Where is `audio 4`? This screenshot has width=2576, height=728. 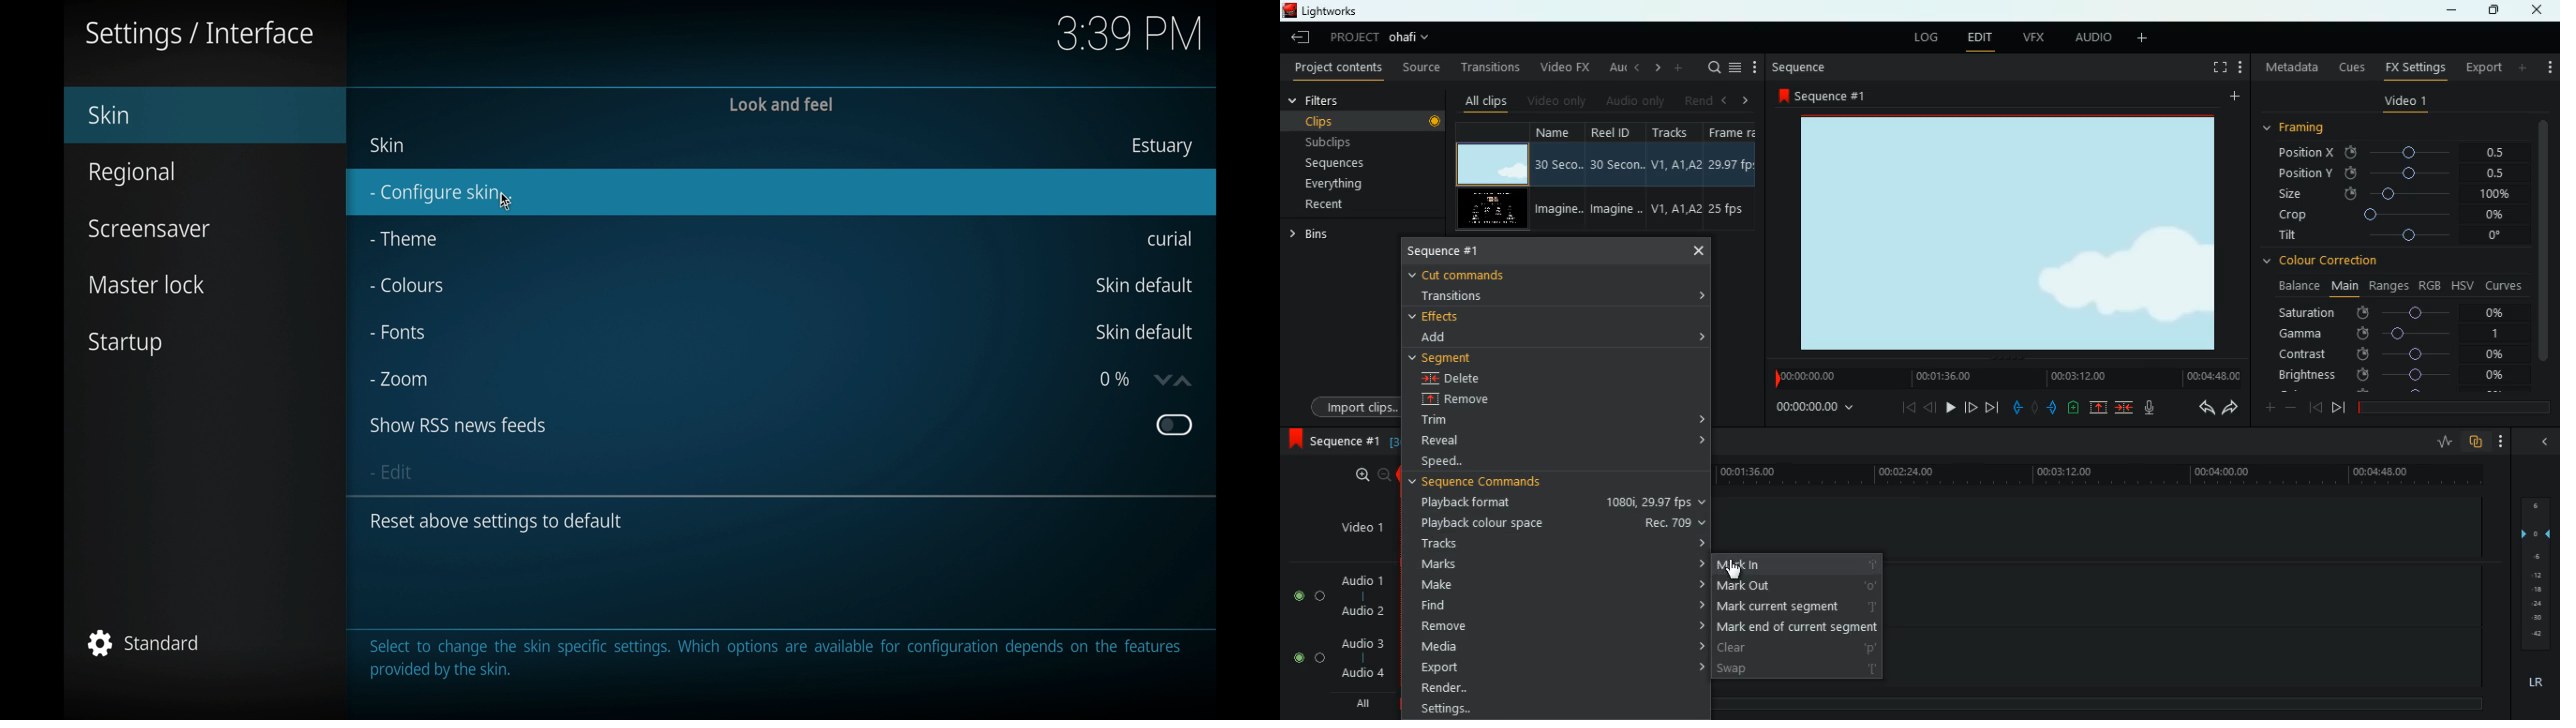
audio 4 is located at coordinates (1359, 672).